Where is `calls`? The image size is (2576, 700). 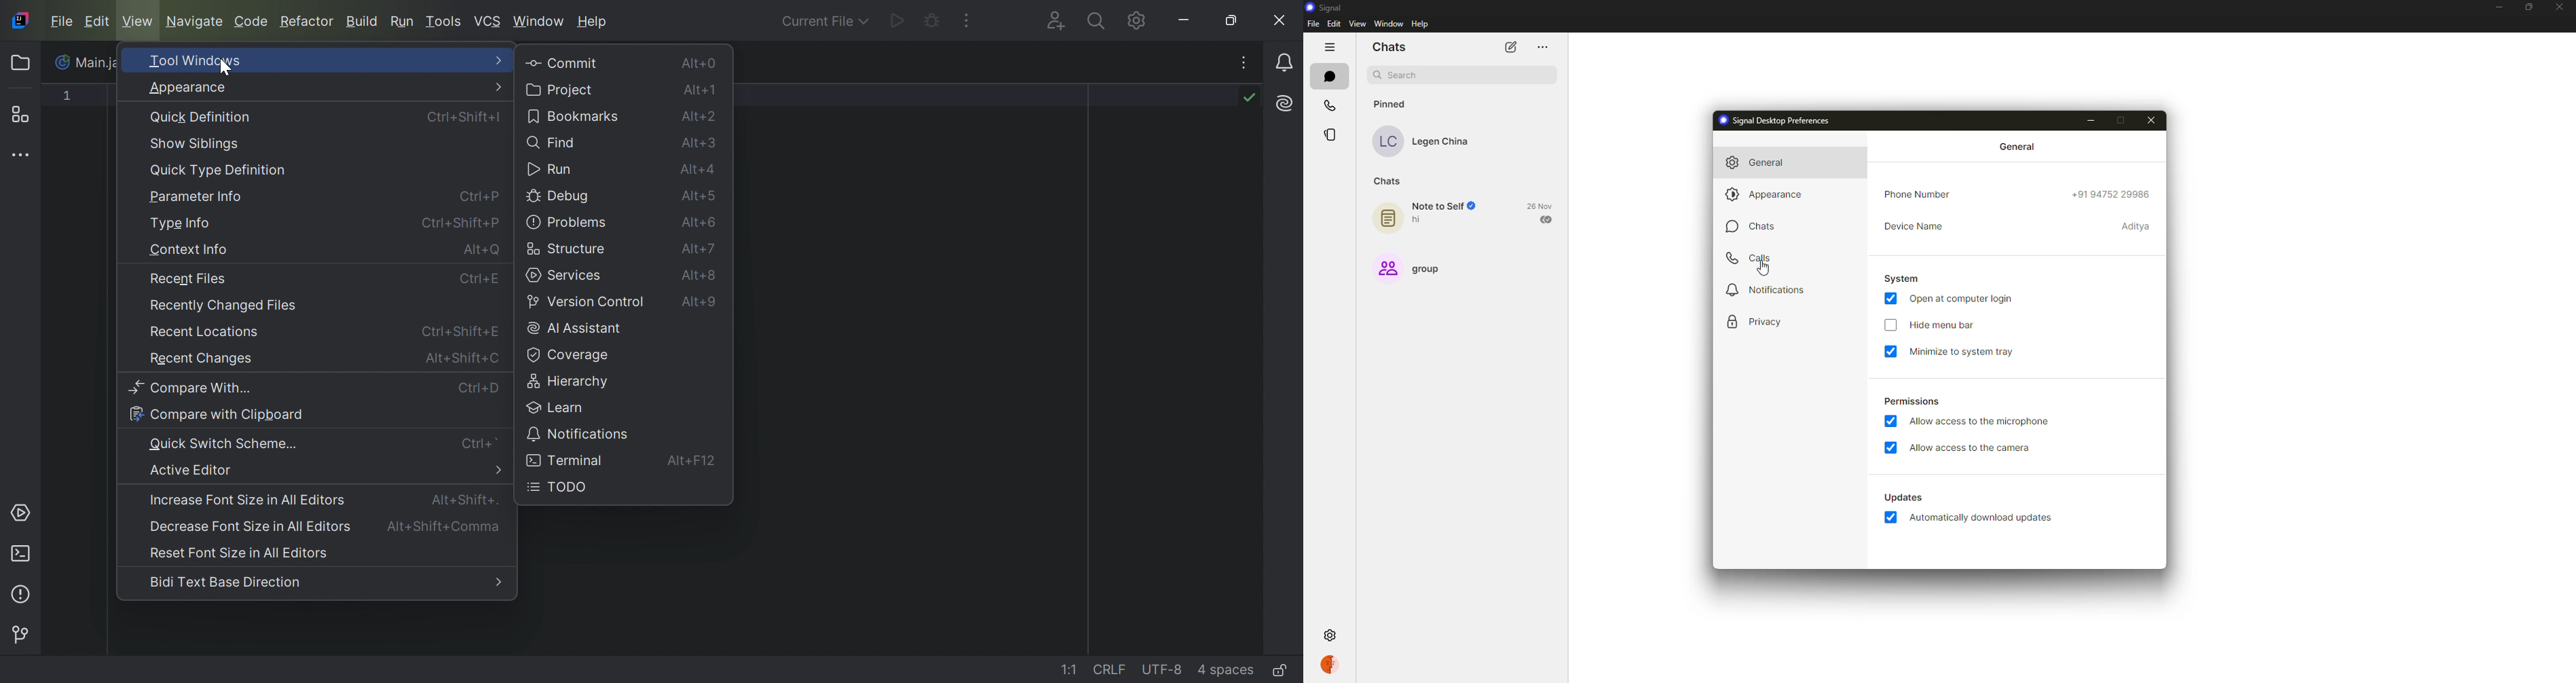 calls is located at coordinates (1753, 257).